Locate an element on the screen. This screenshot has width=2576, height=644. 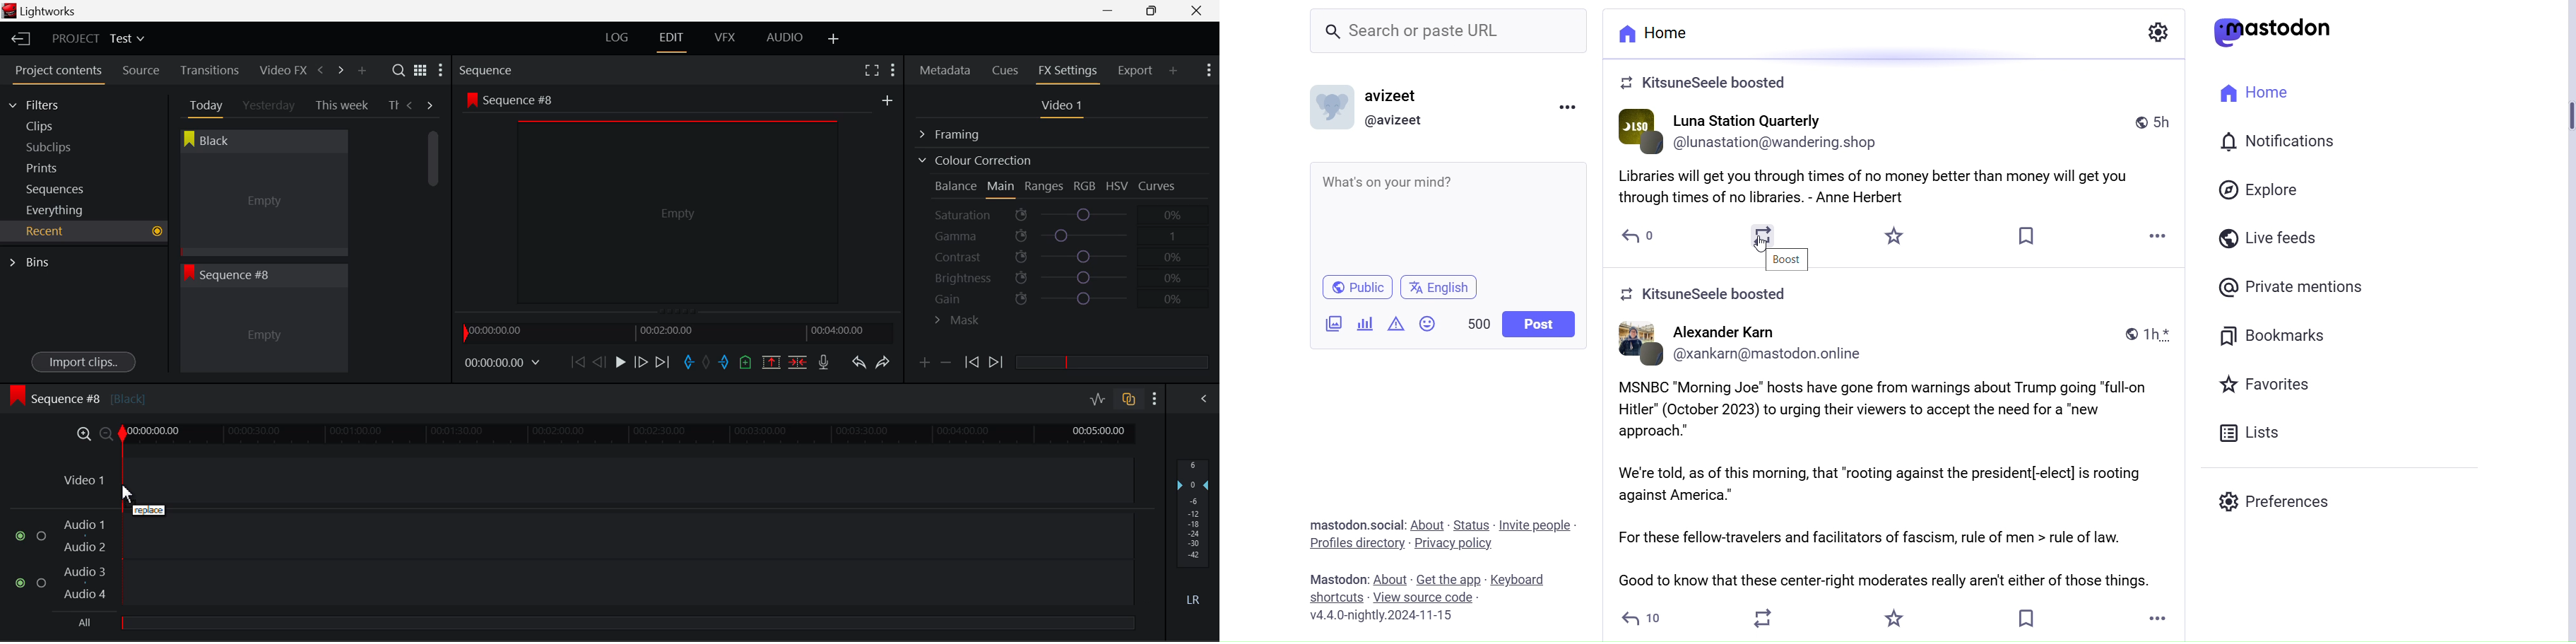
Mark Out is located at coordinates (725, 363).